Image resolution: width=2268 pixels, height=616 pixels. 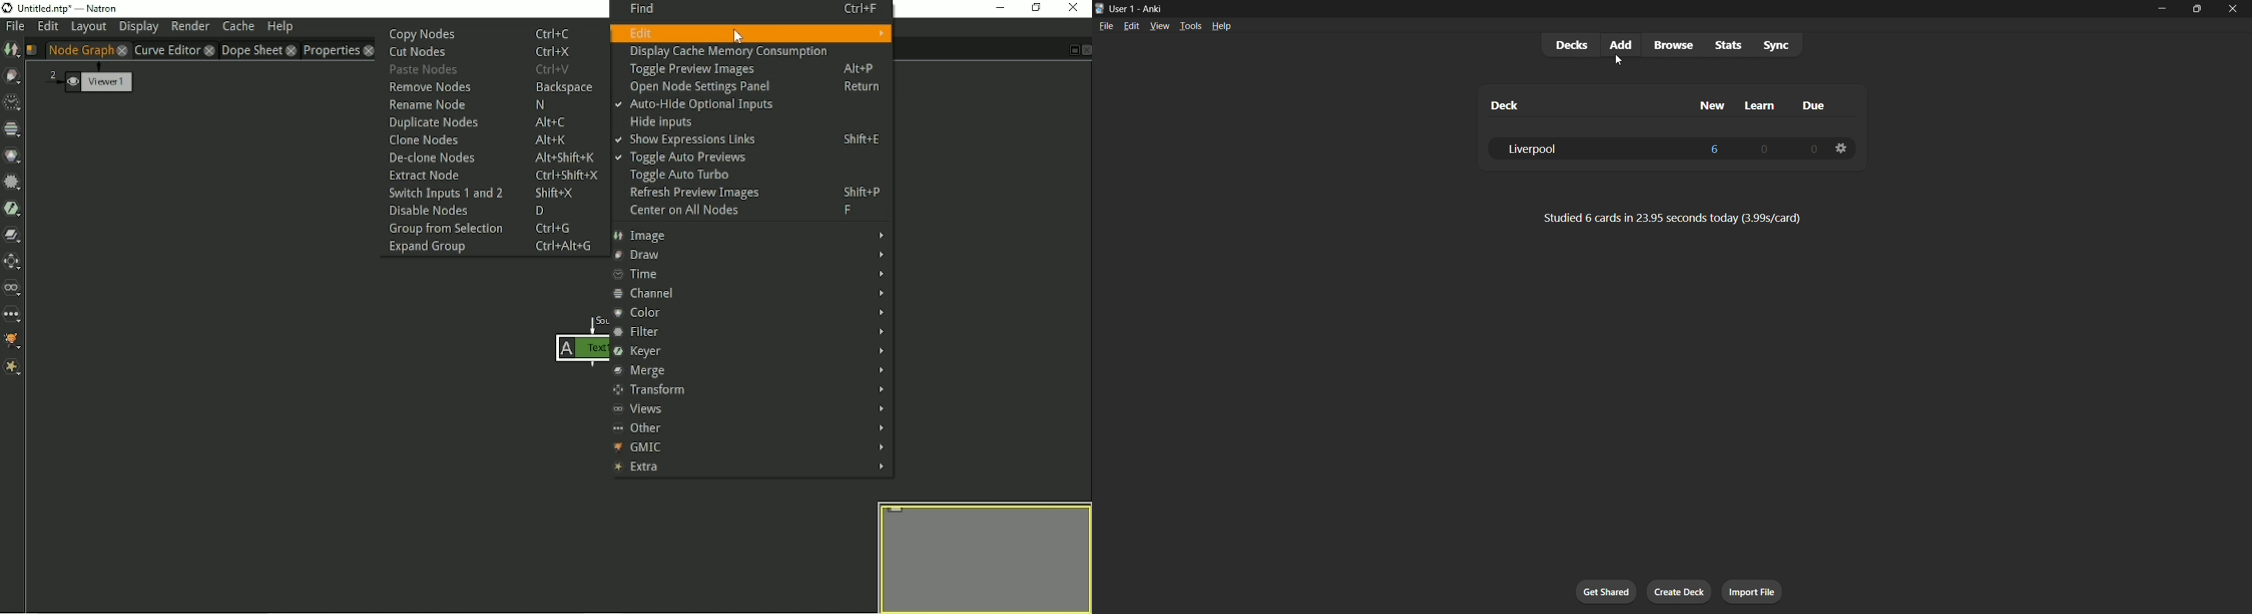 I want to click on create deck, so click(x=1679, y=592).